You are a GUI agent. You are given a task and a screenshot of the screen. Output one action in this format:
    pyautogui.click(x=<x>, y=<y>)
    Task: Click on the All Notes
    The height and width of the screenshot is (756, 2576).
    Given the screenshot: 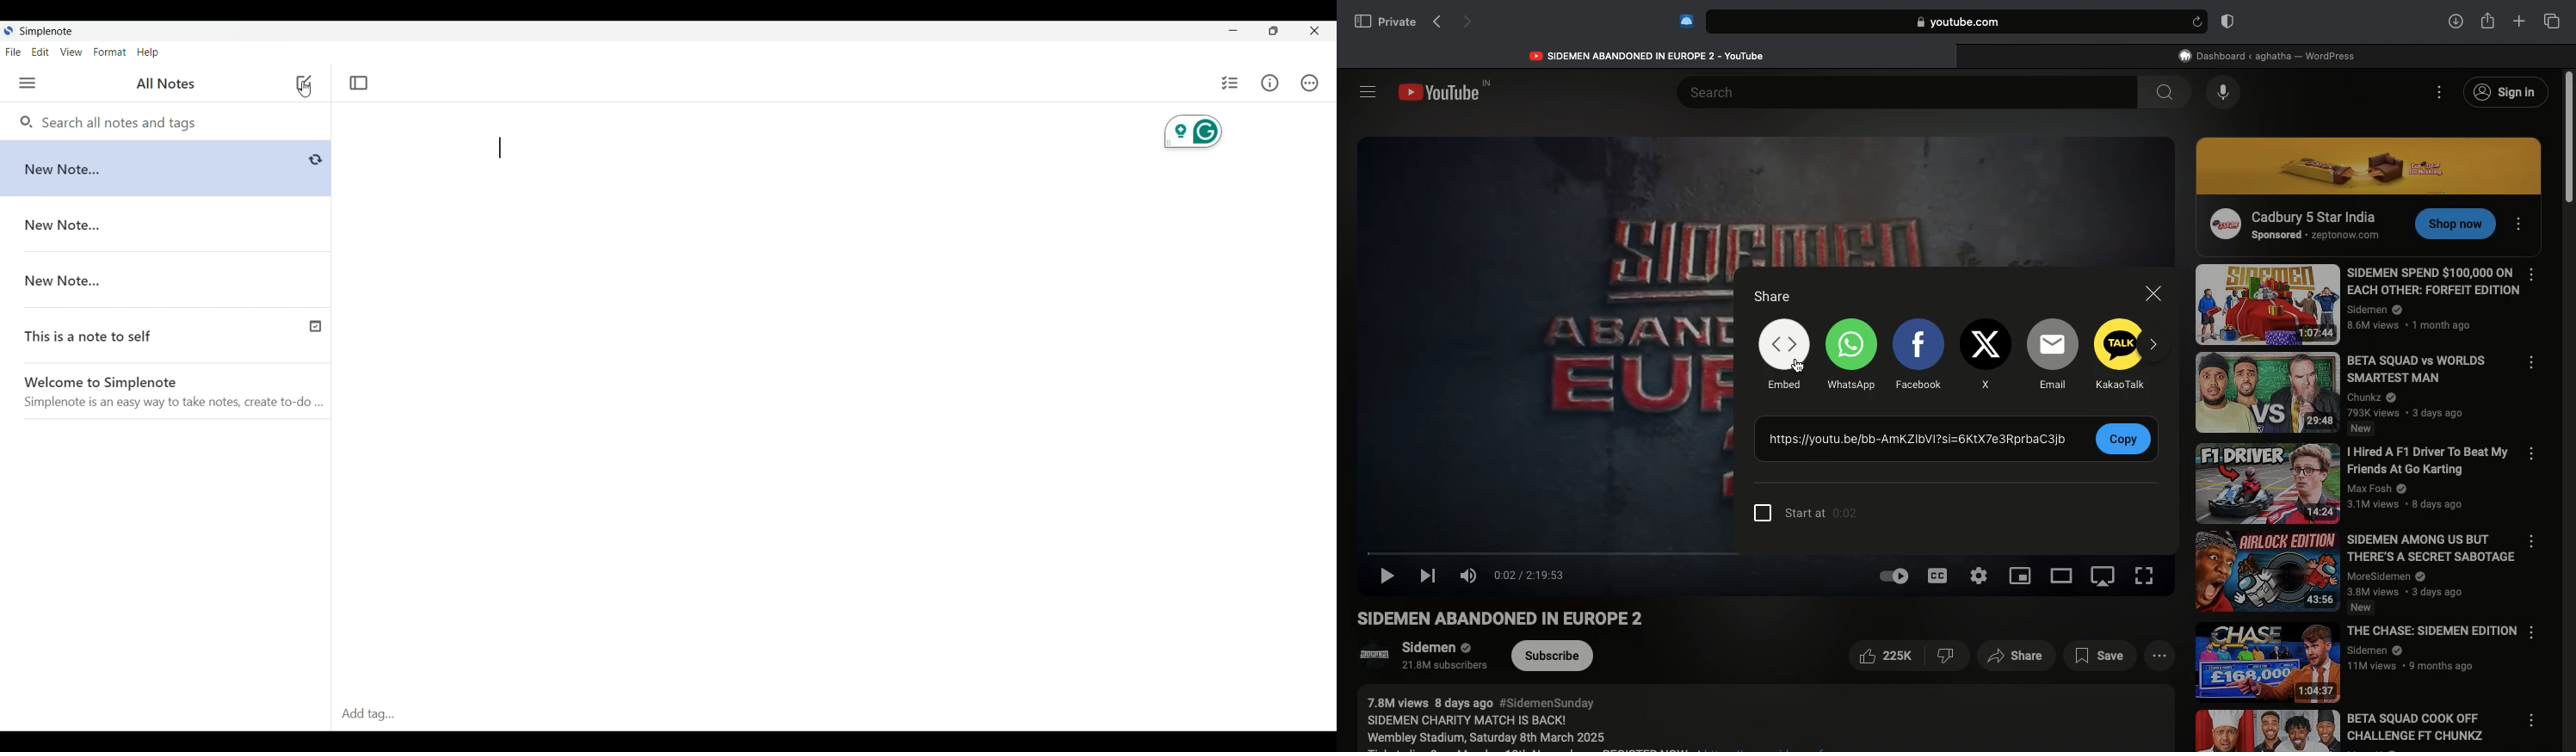 What is the action you would take?
    pyautogui.click(x=164, y=84)
    